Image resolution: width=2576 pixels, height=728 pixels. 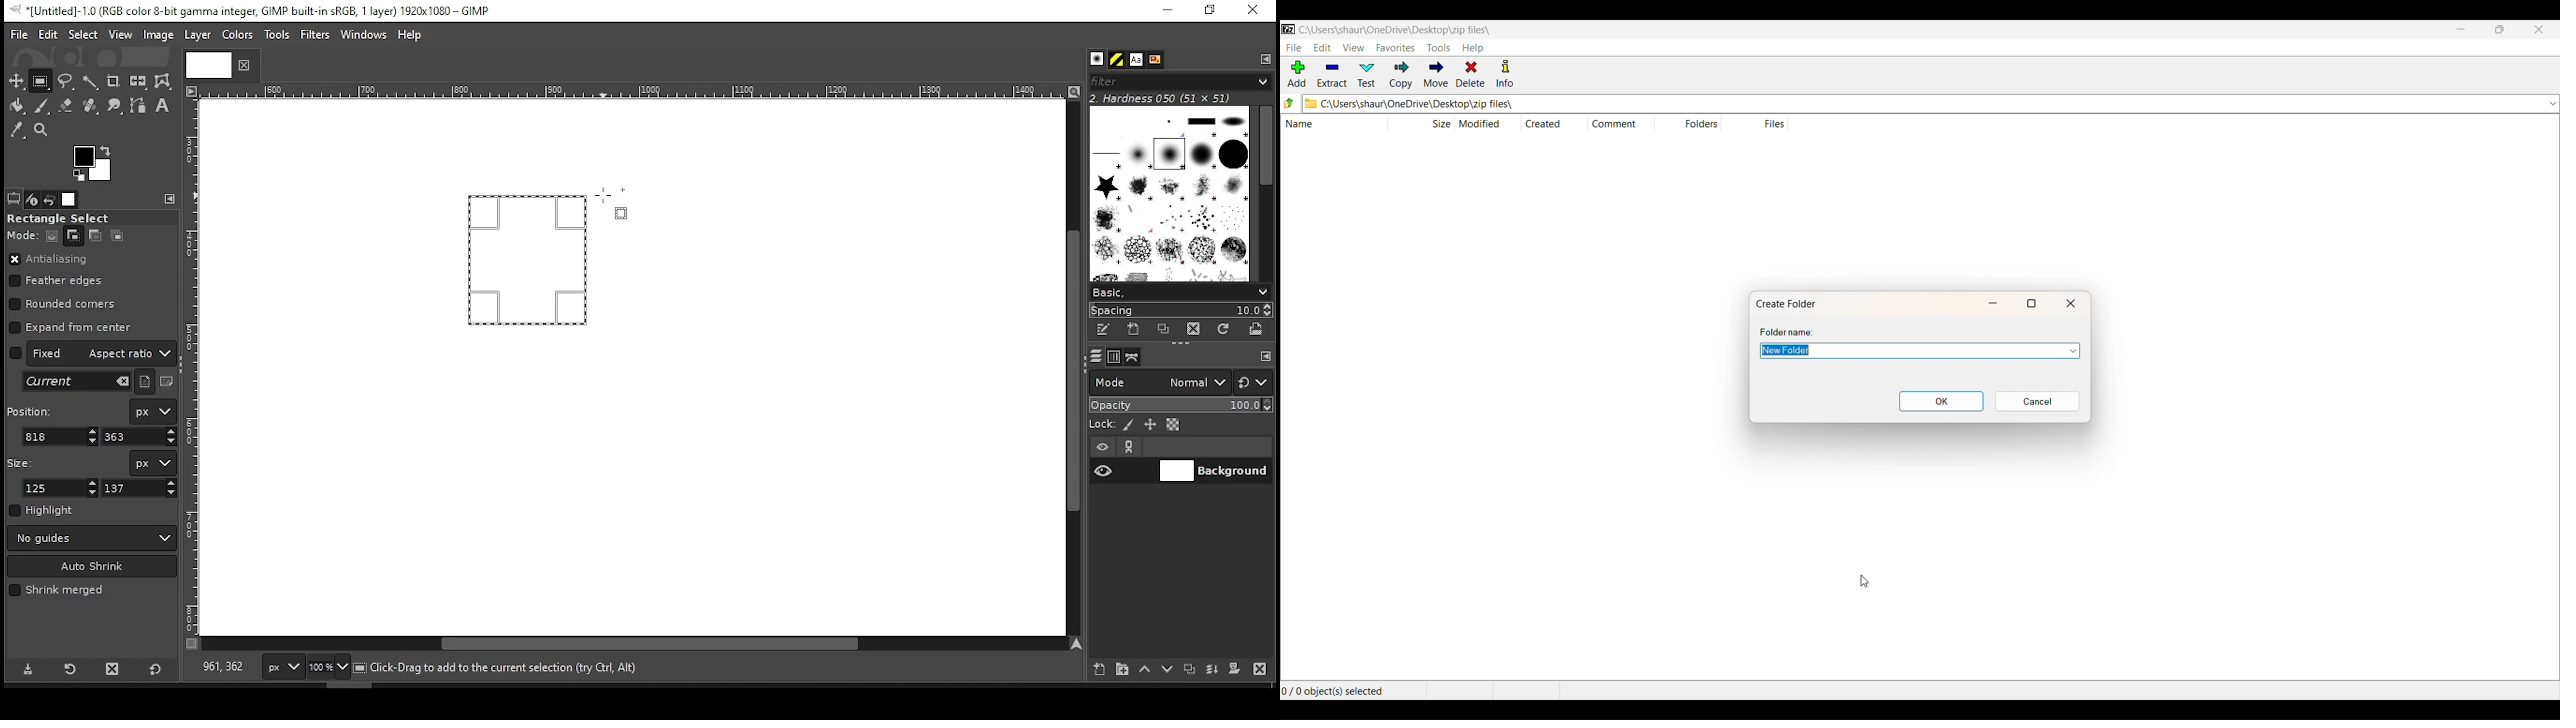 I want to click on rounded corners, so click(x=65, y=304).